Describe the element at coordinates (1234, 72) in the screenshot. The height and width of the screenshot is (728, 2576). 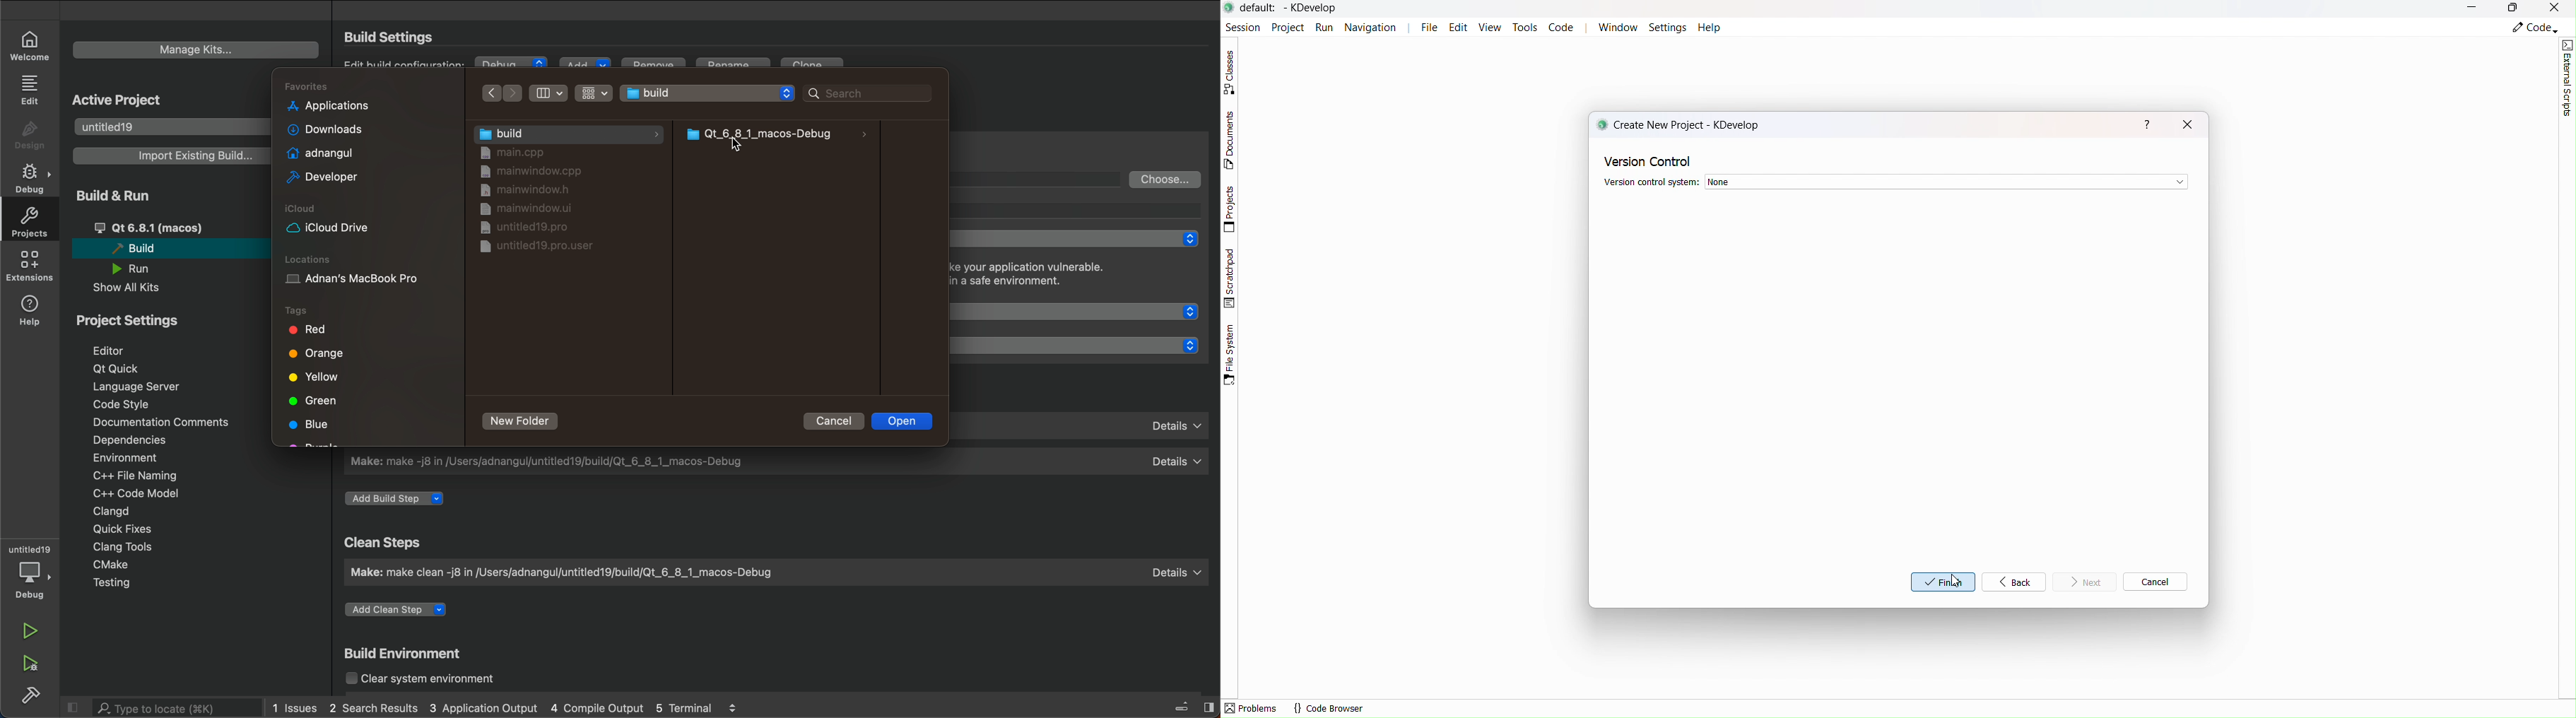
I see `Classes` at that location.